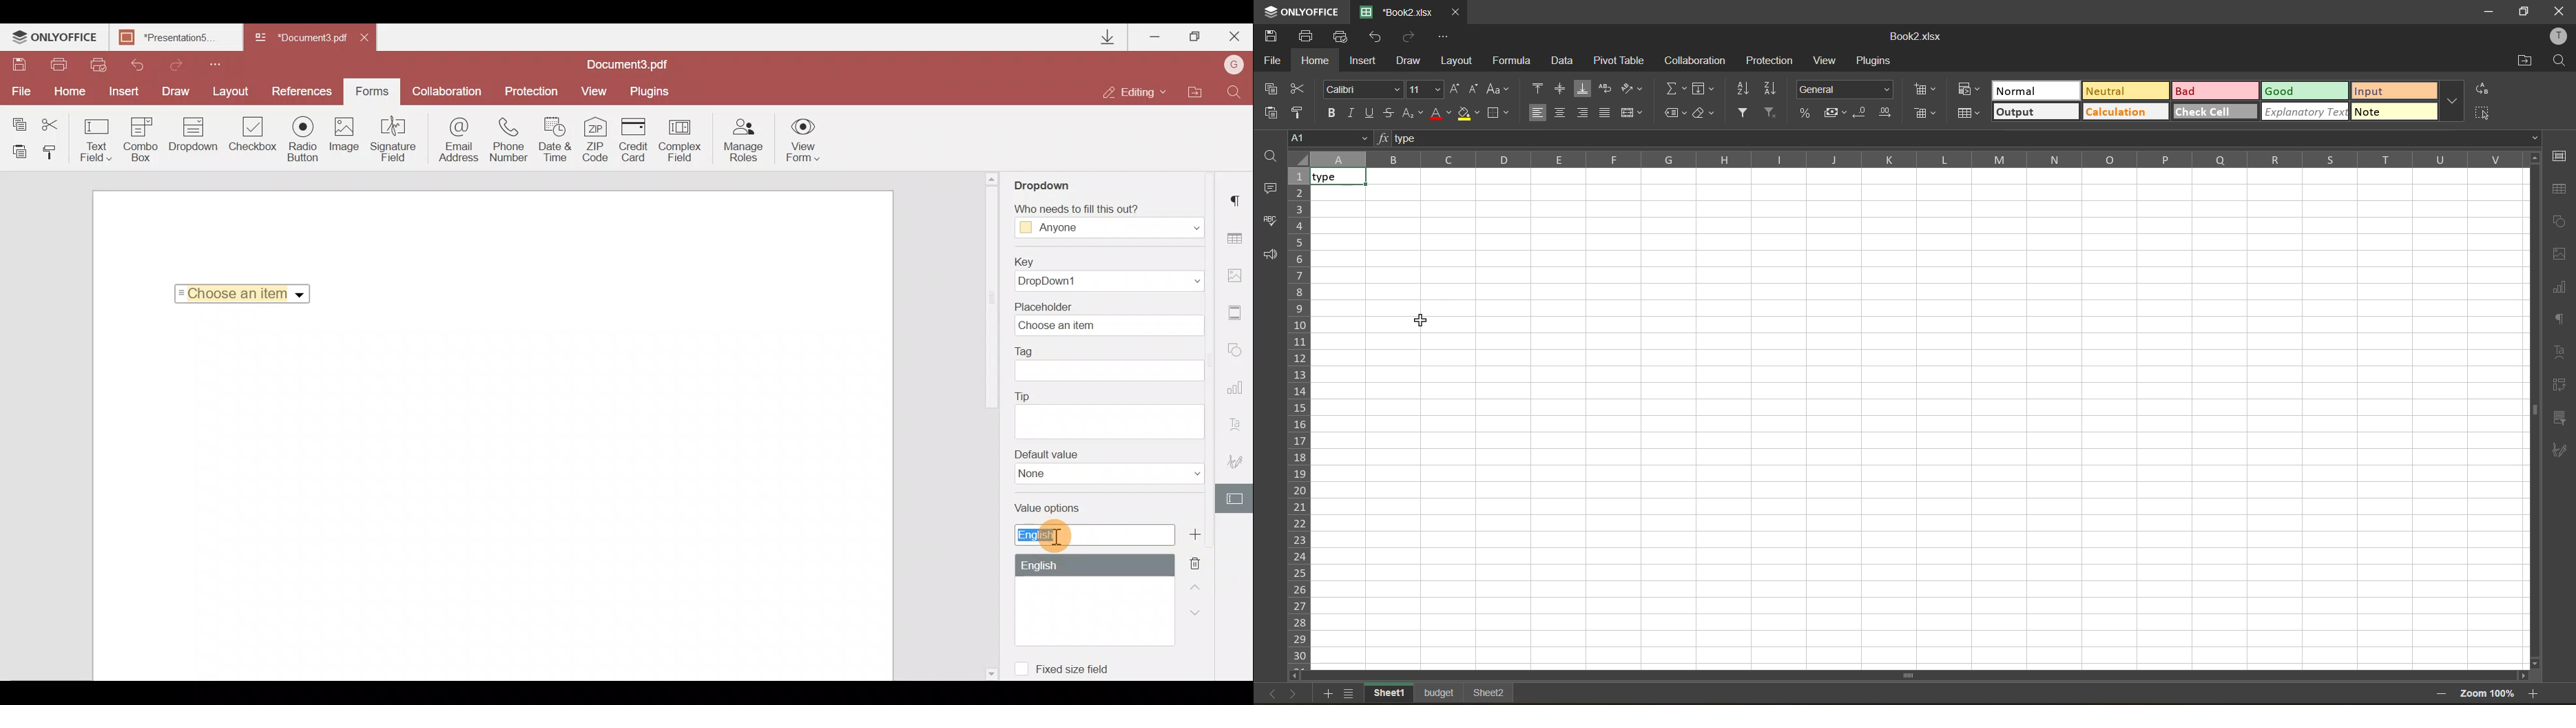 The height and width of the screenshot is (728, 2576). What do you see at coordinates (1269, 224) in the screenshot?
I see `spell check` at bounding box center [1269, 224].